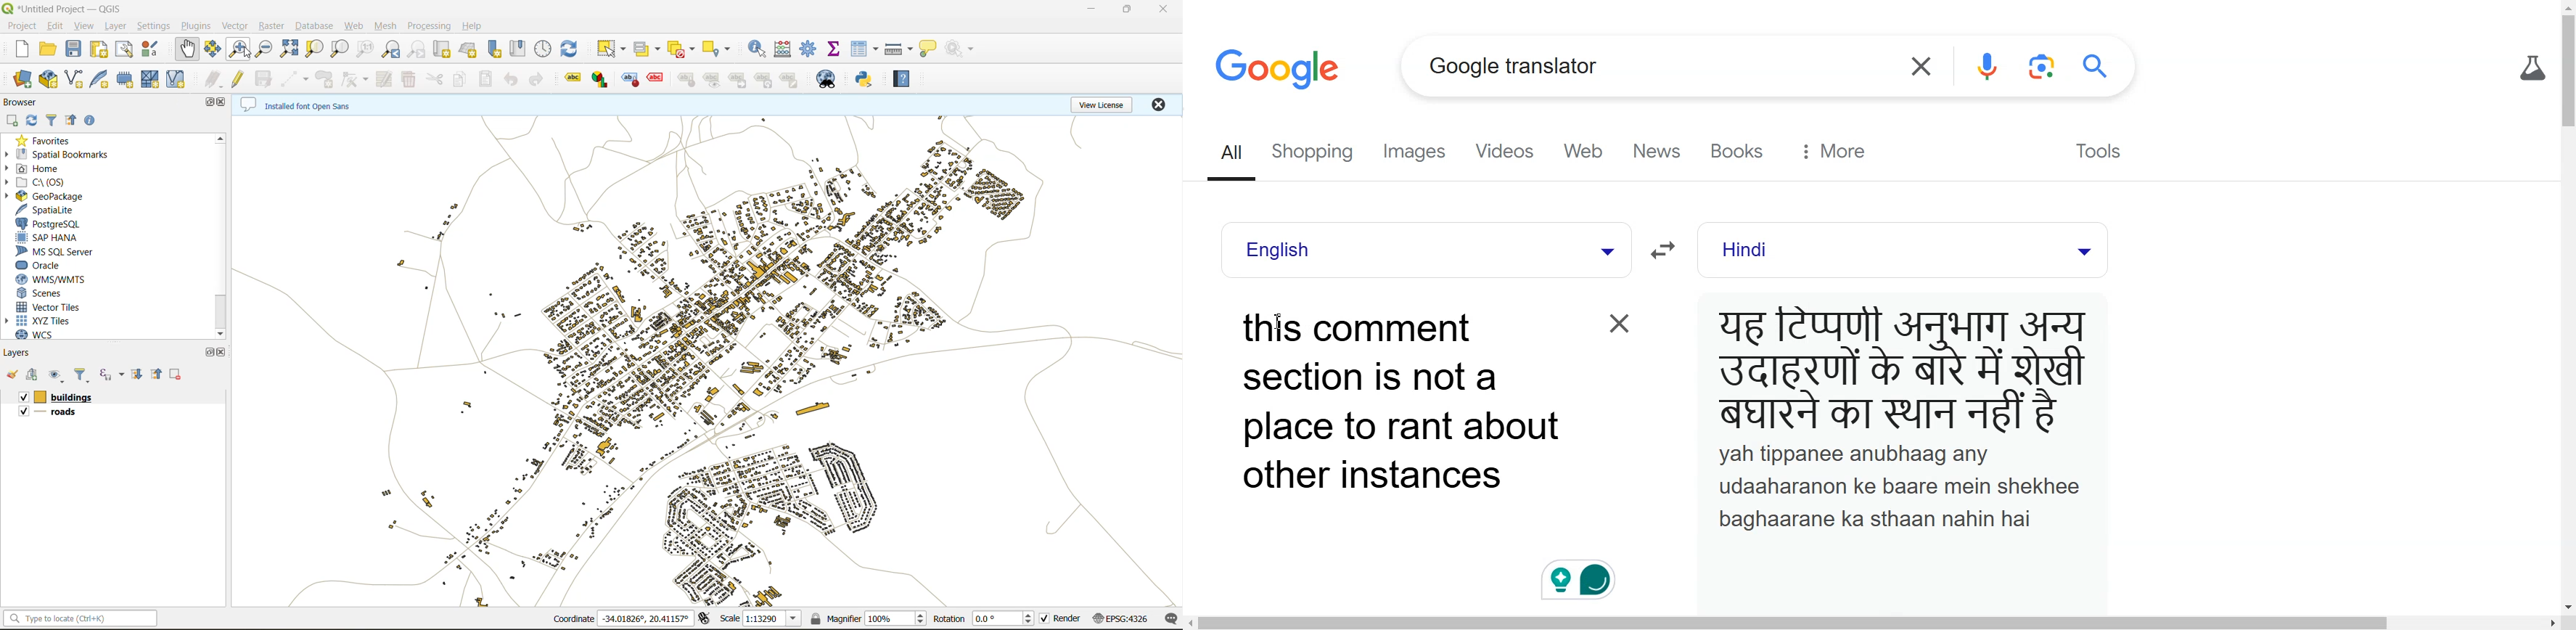 This screenshot has height=644, width=2576. Describe the element at coordinates (683, 48) in the screenshot. I see `deselect value` at that location.